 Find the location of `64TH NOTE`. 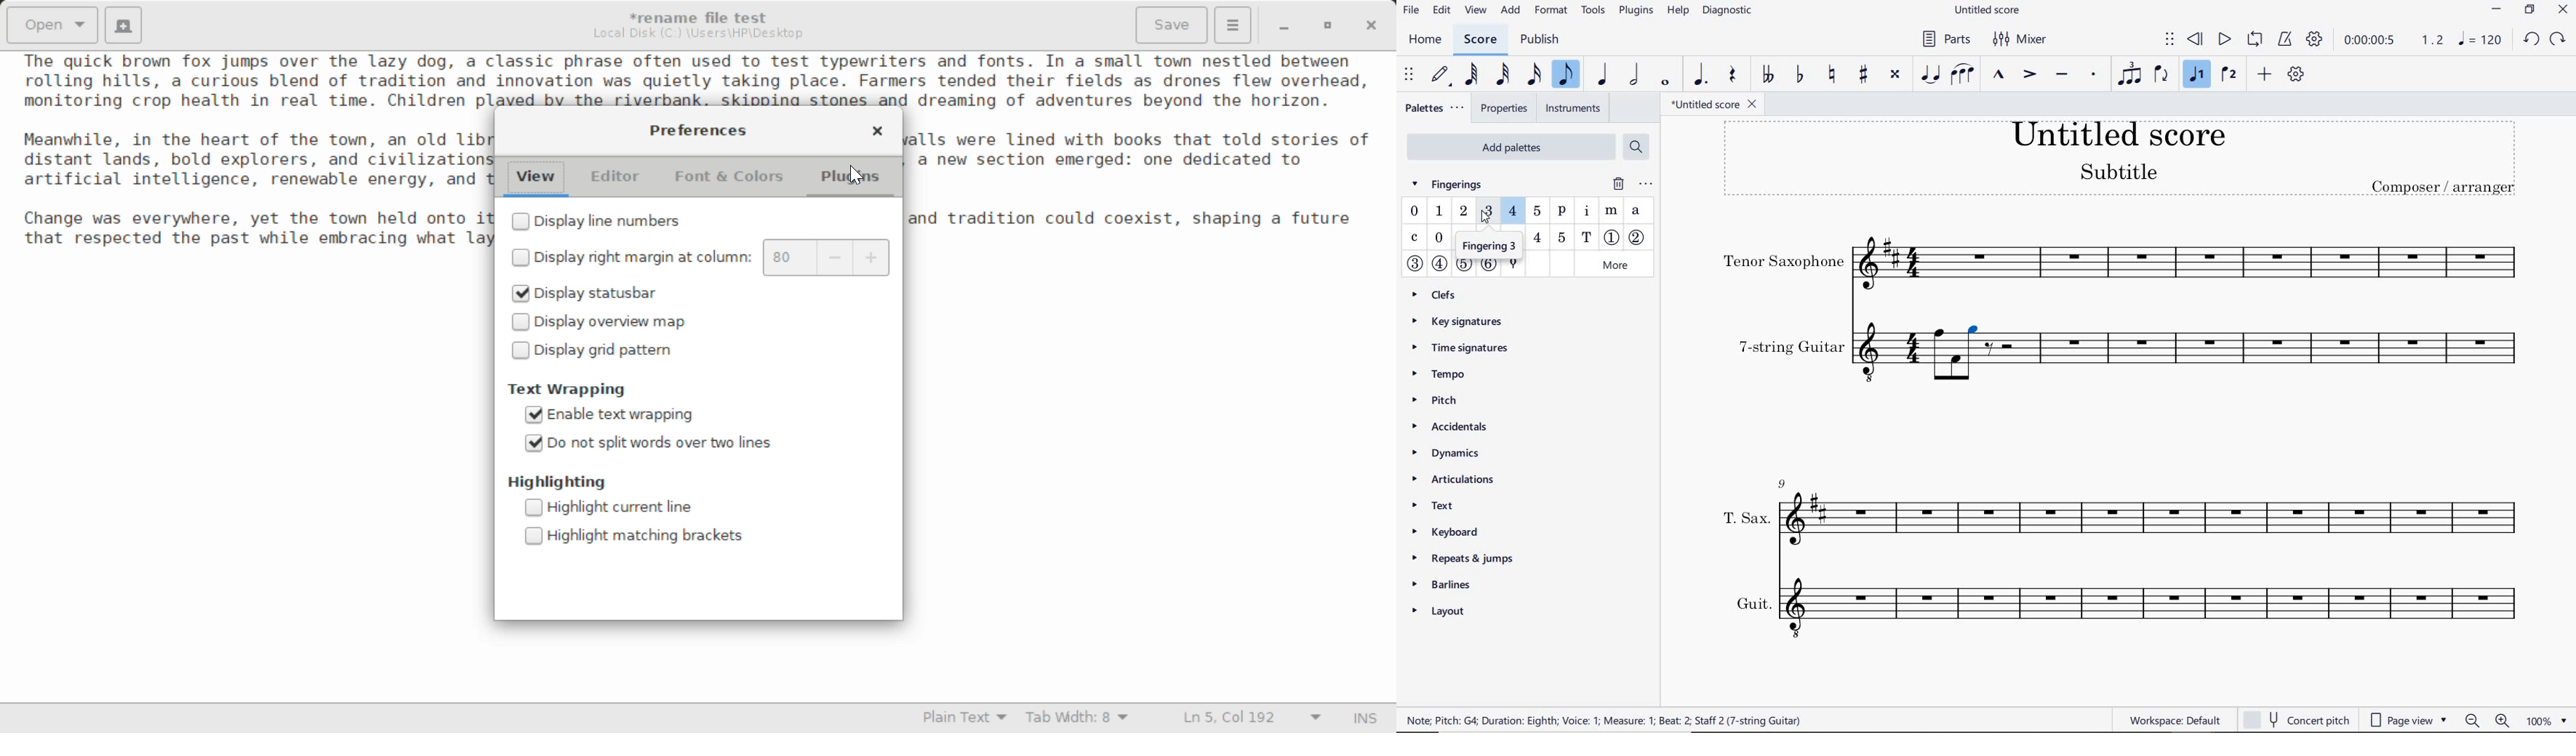

64TH NOTE is located at coordinates (1471, 75).